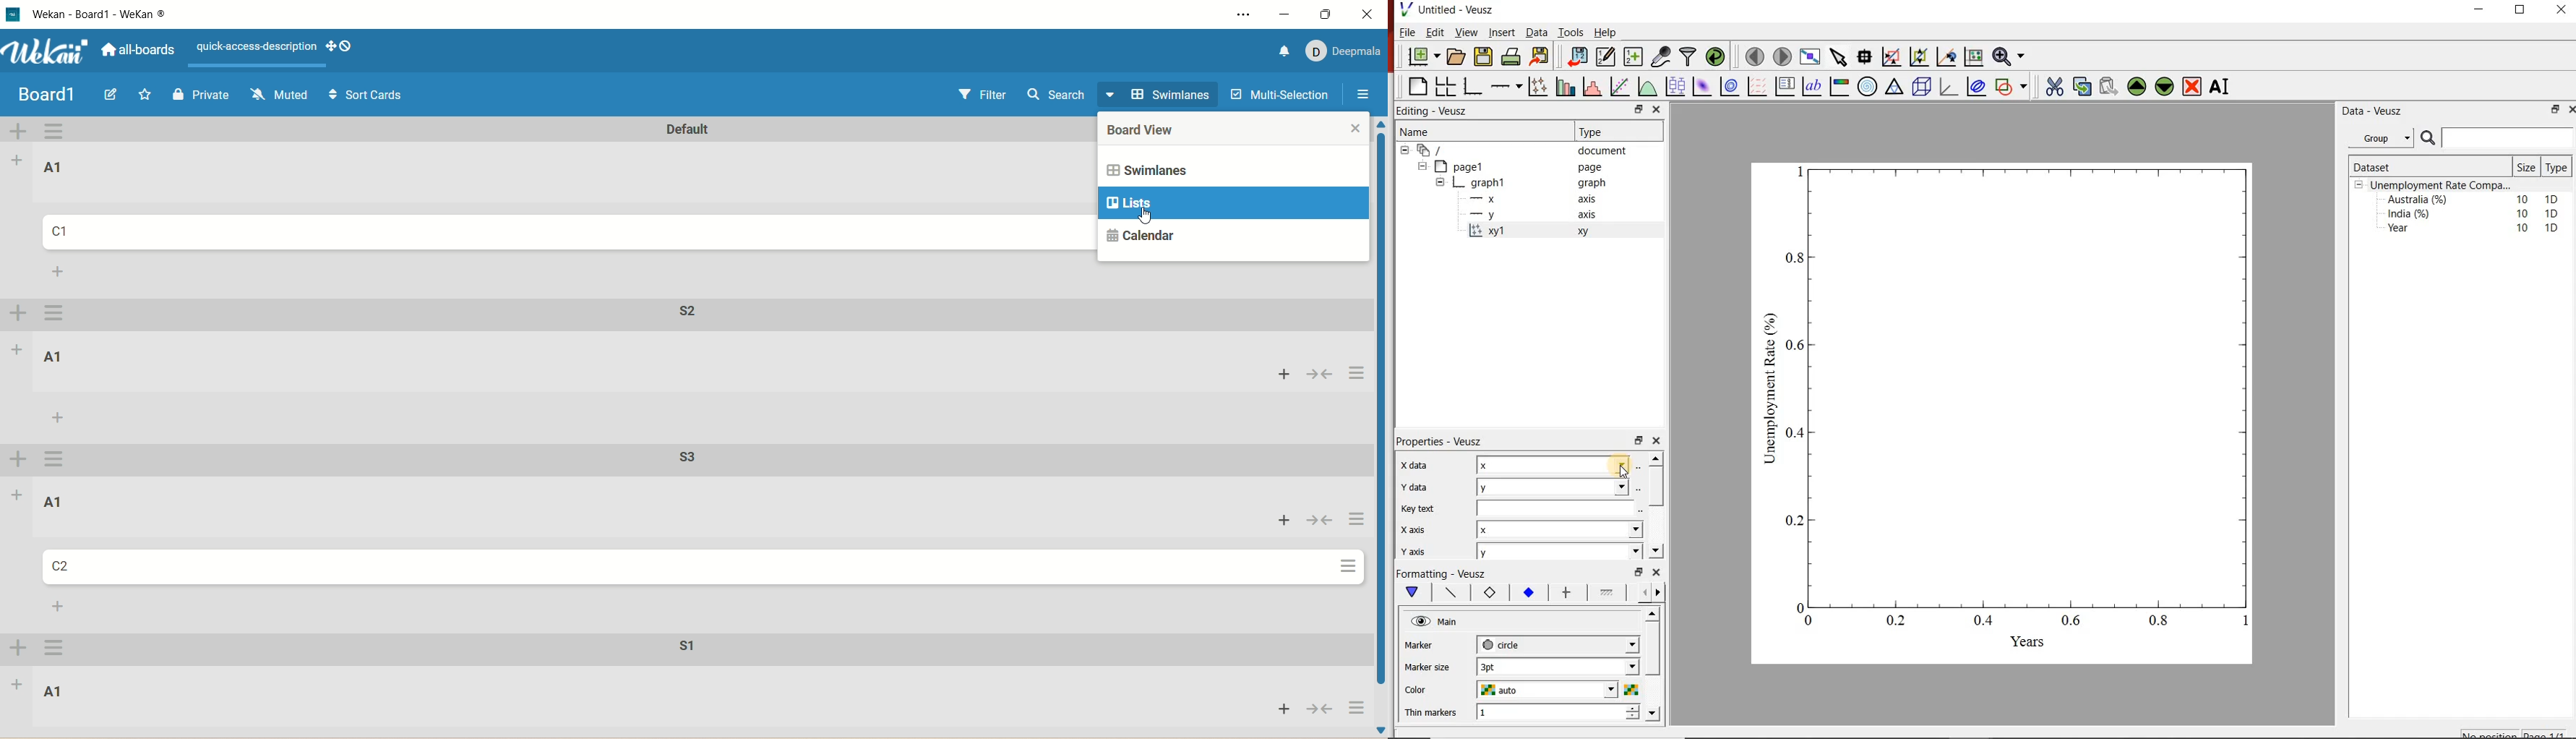  I want to click on select the items, so click(1840, 55).